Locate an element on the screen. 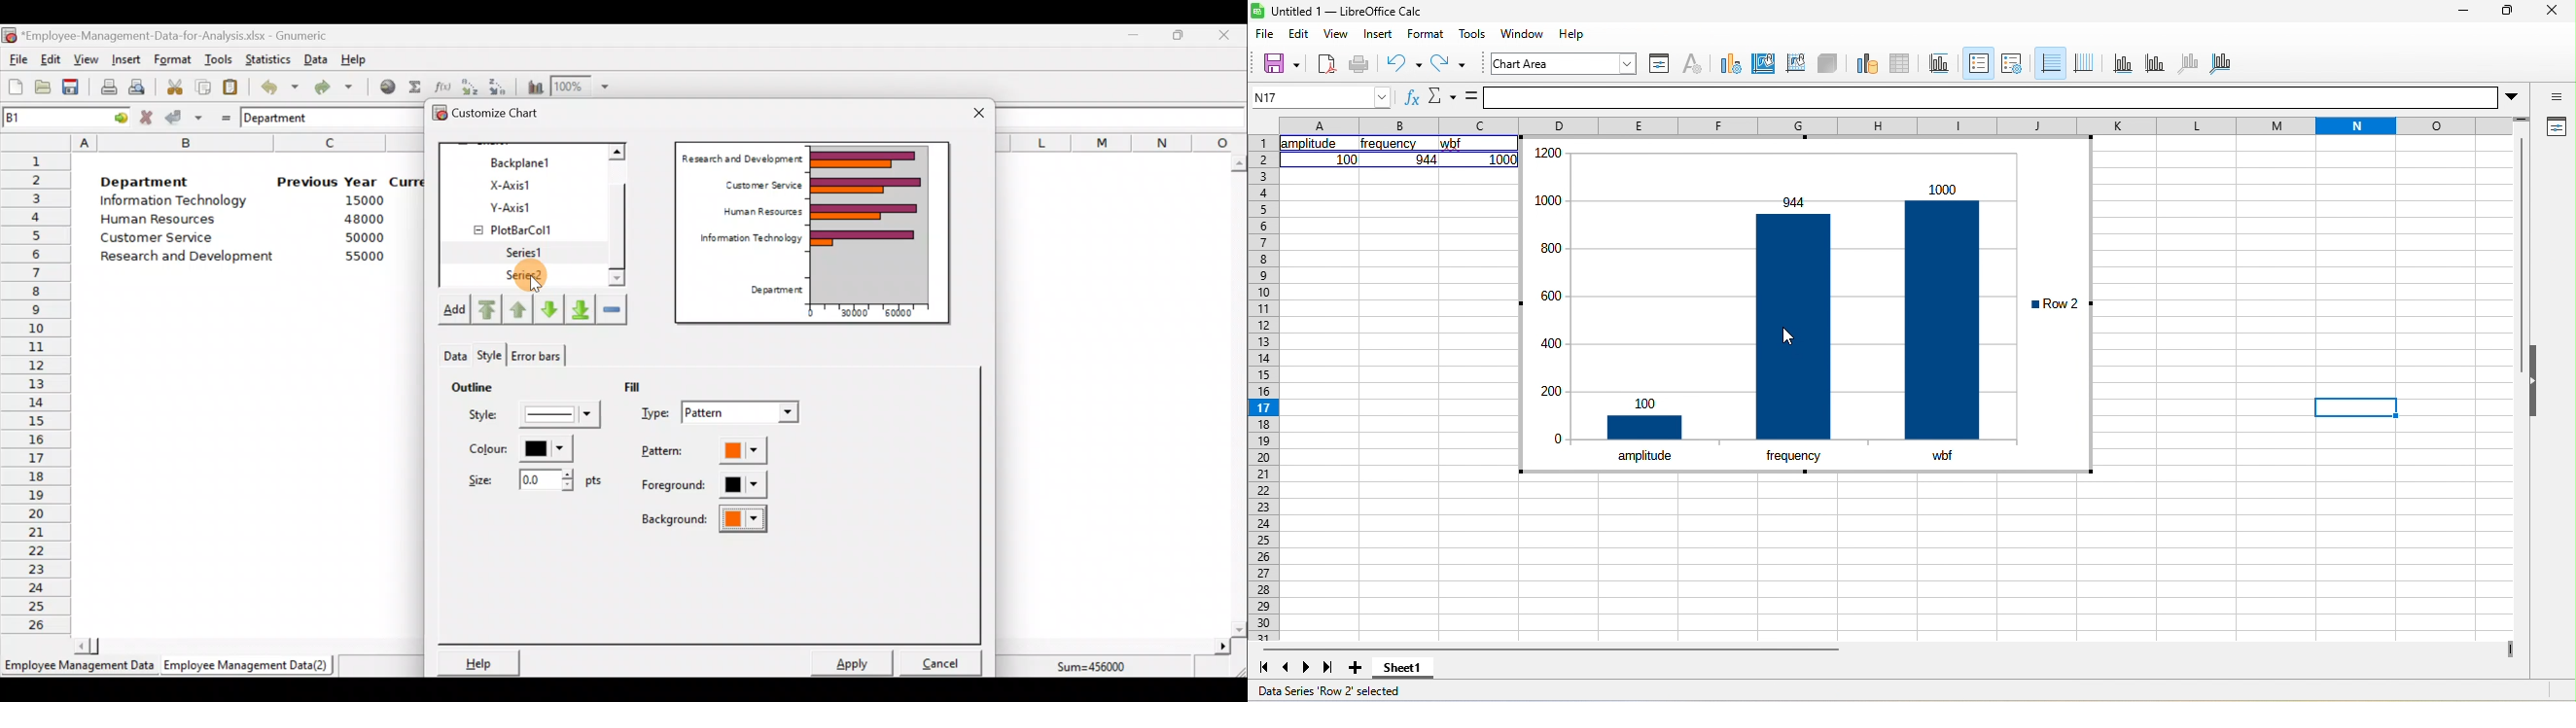 The image size is (2576, 728). horizontal grid is located at coordinates (2050, 63).